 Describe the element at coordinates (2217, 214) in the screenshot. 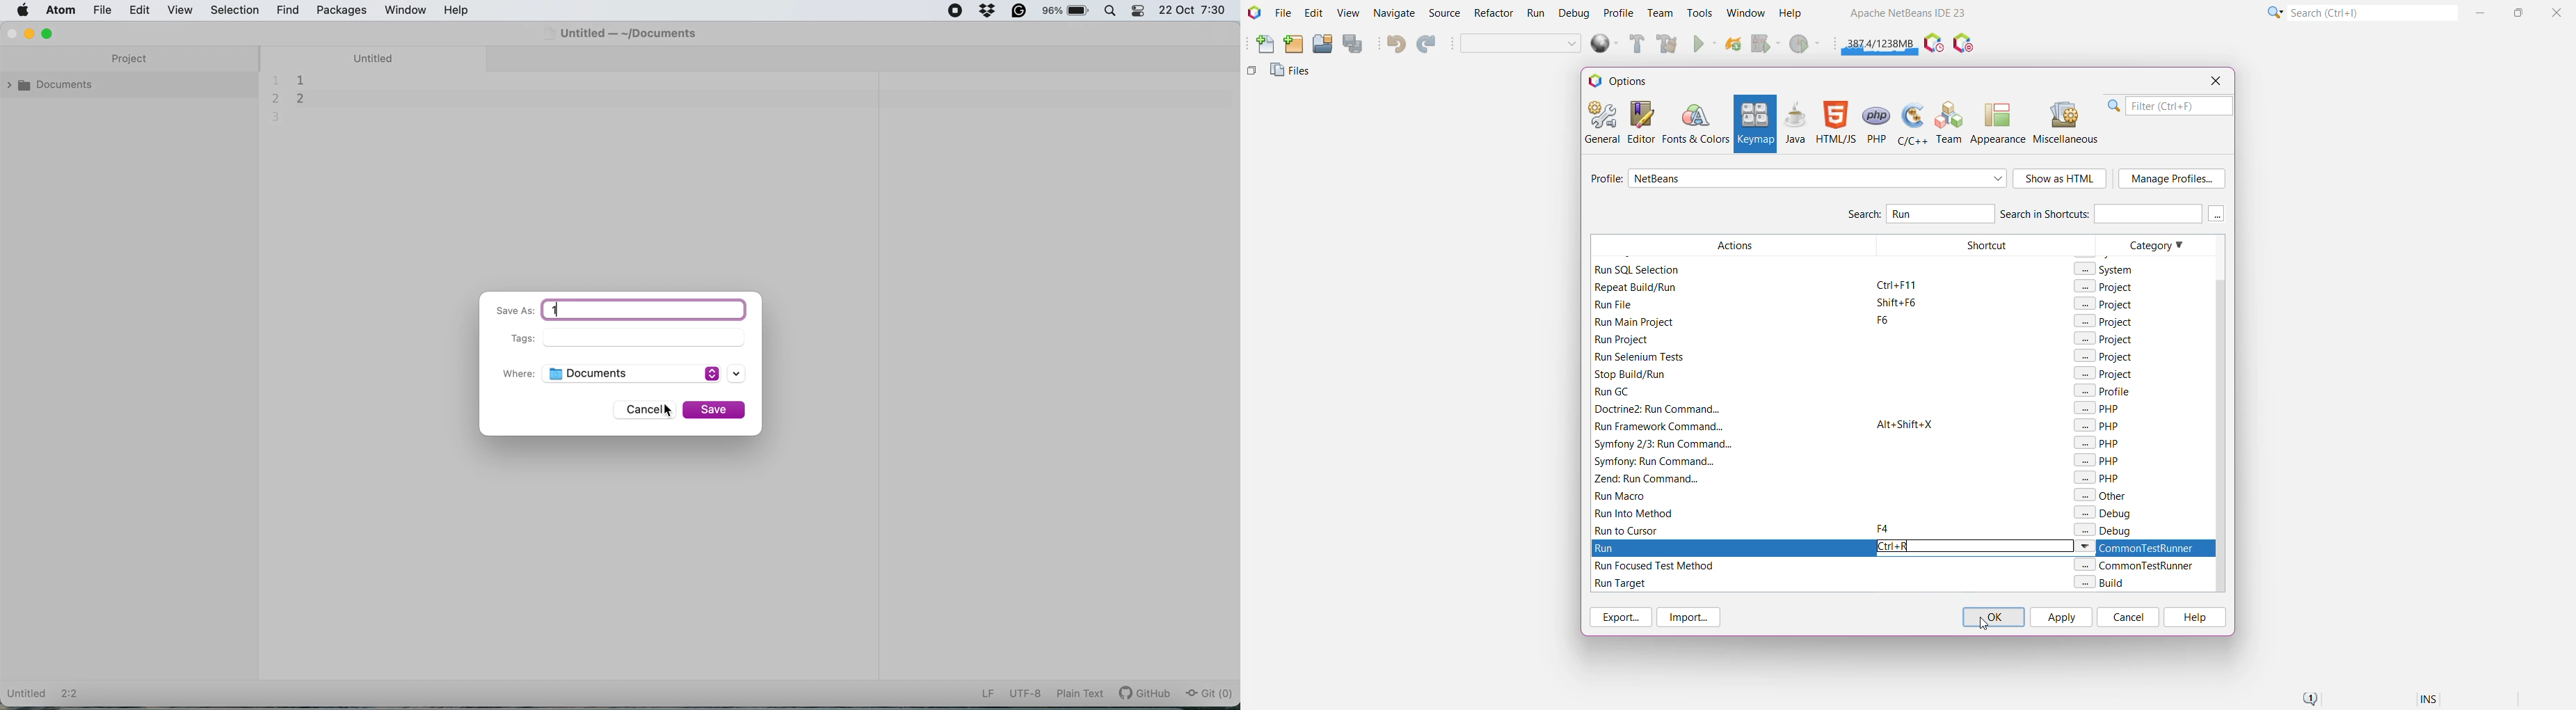

I see `More keys` at that location.